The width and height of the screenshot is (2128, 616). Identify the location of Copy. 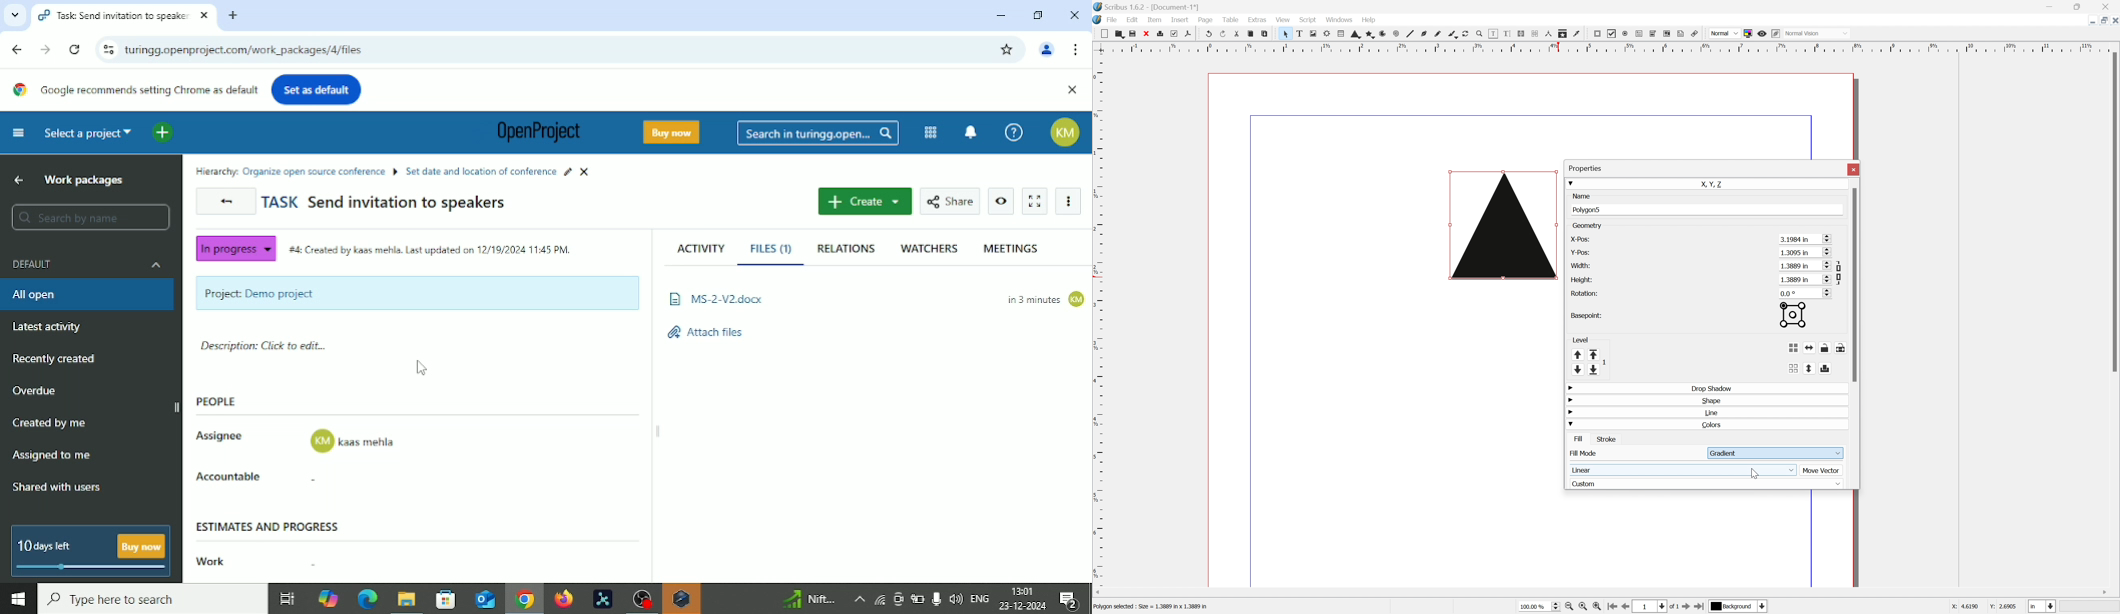
(1250, 33).